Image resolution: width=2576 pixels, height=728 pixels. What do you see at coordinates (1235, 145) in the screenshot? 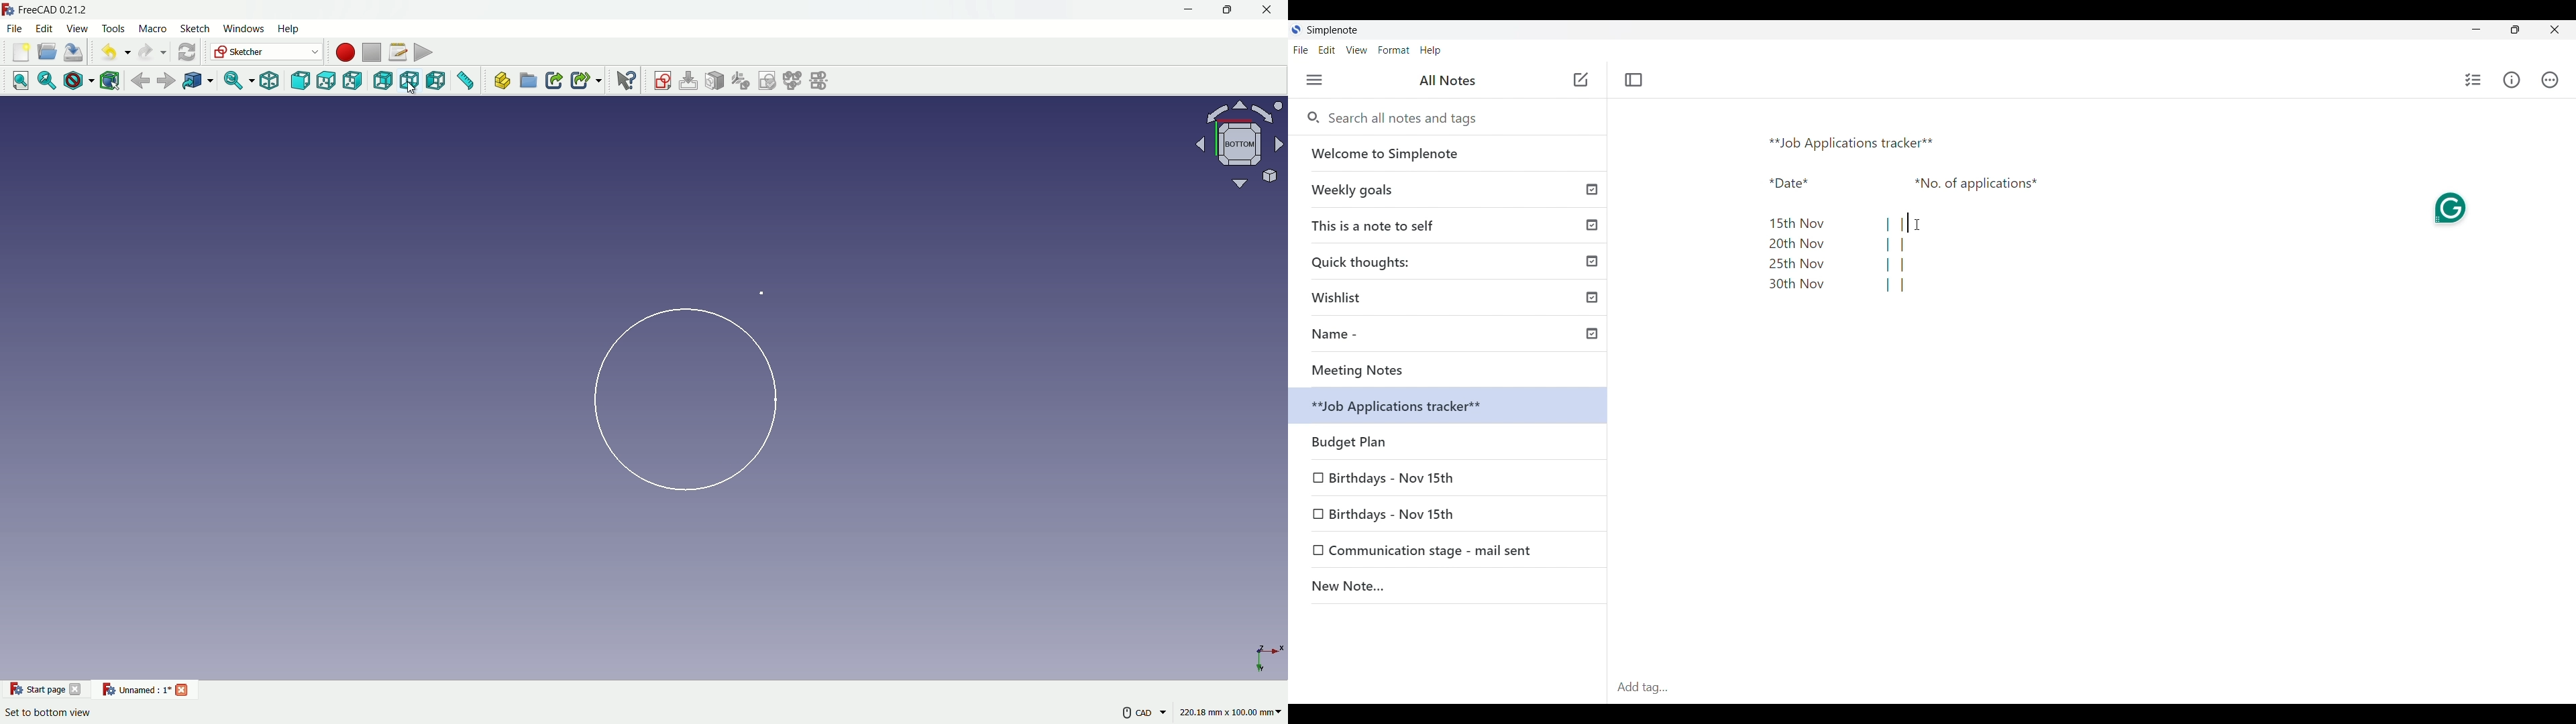
I see `view` at bounding box center [1235, 145].